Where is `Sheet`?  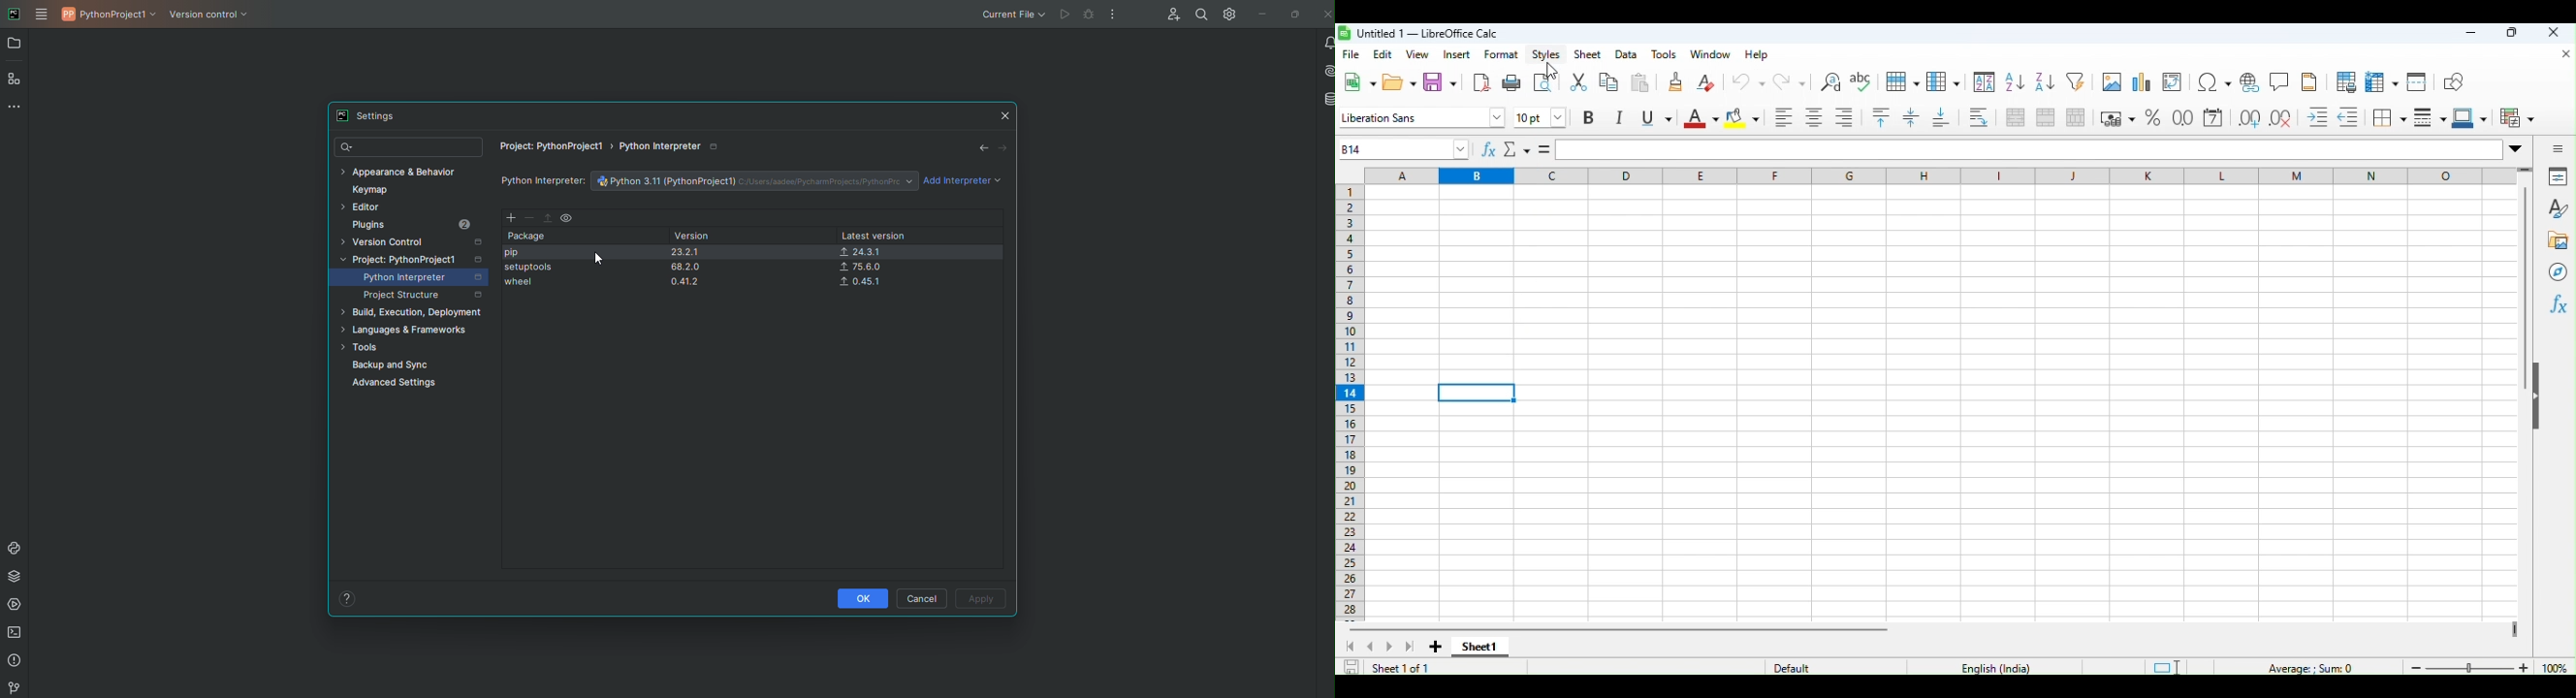 Sheet is located at coordinates (1589, 53).